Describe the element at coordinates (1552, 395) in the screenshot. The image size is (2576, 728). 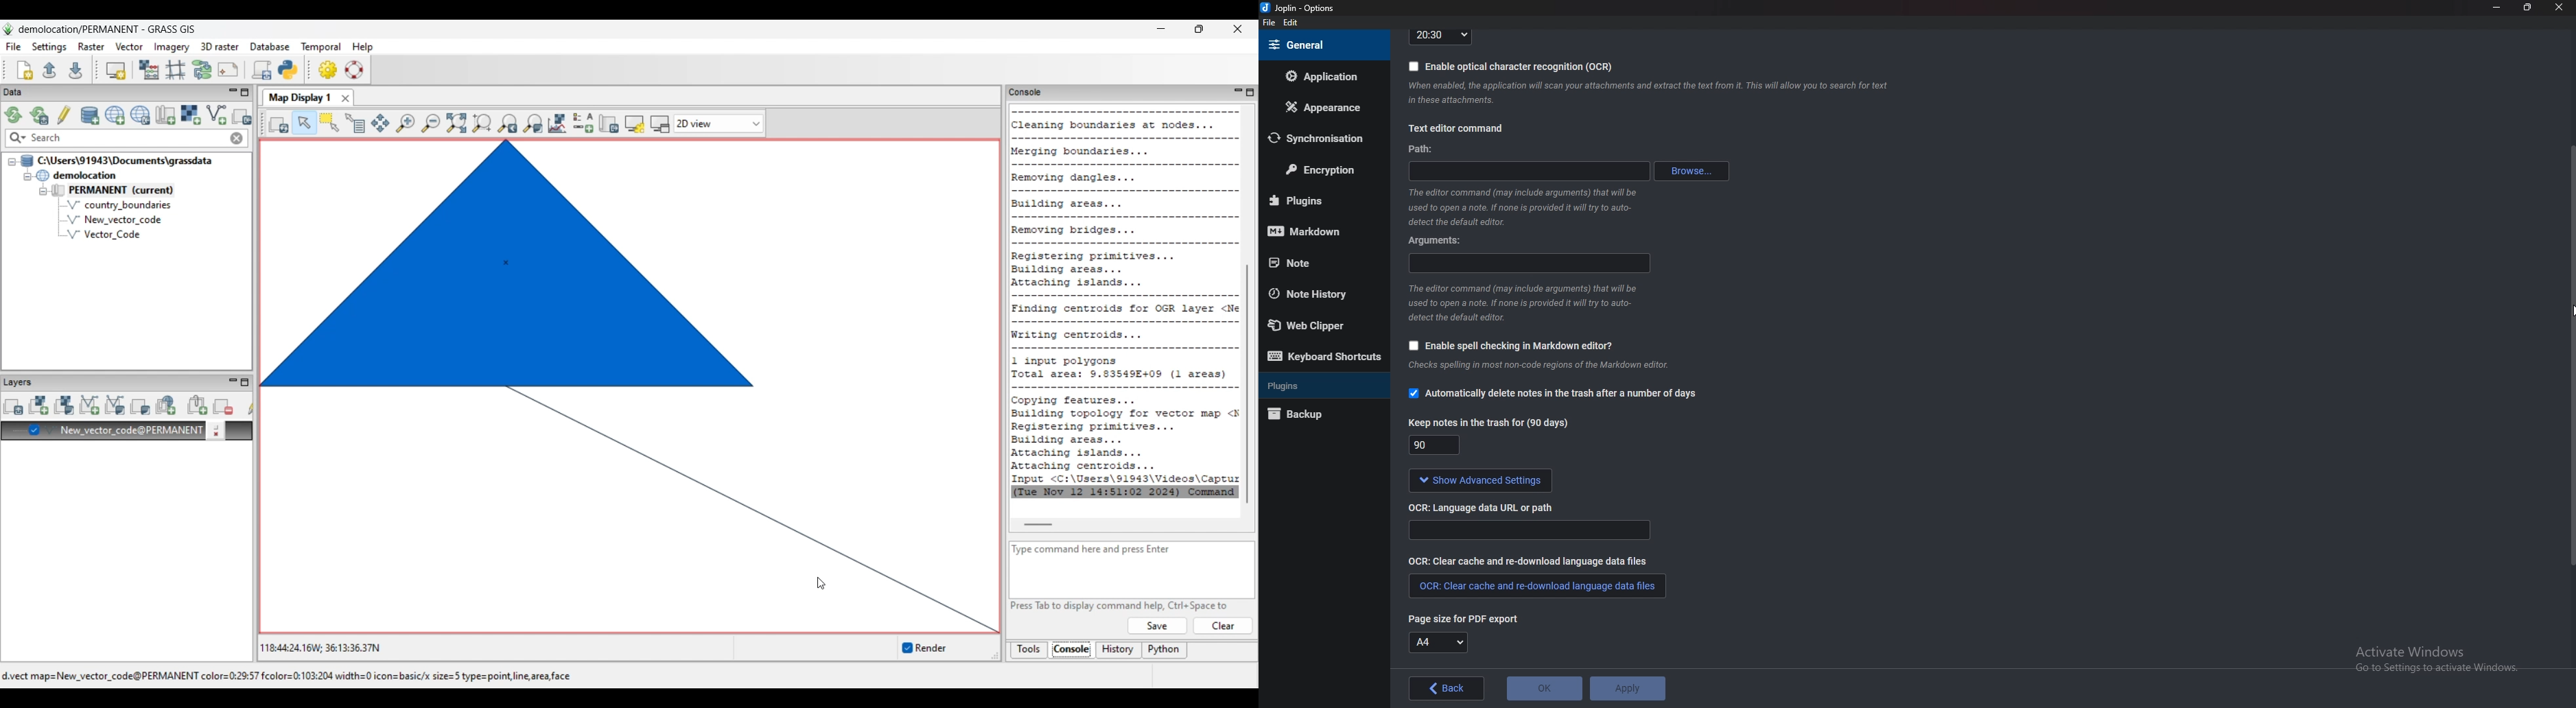
I see `Automatically delete notes` at that location.